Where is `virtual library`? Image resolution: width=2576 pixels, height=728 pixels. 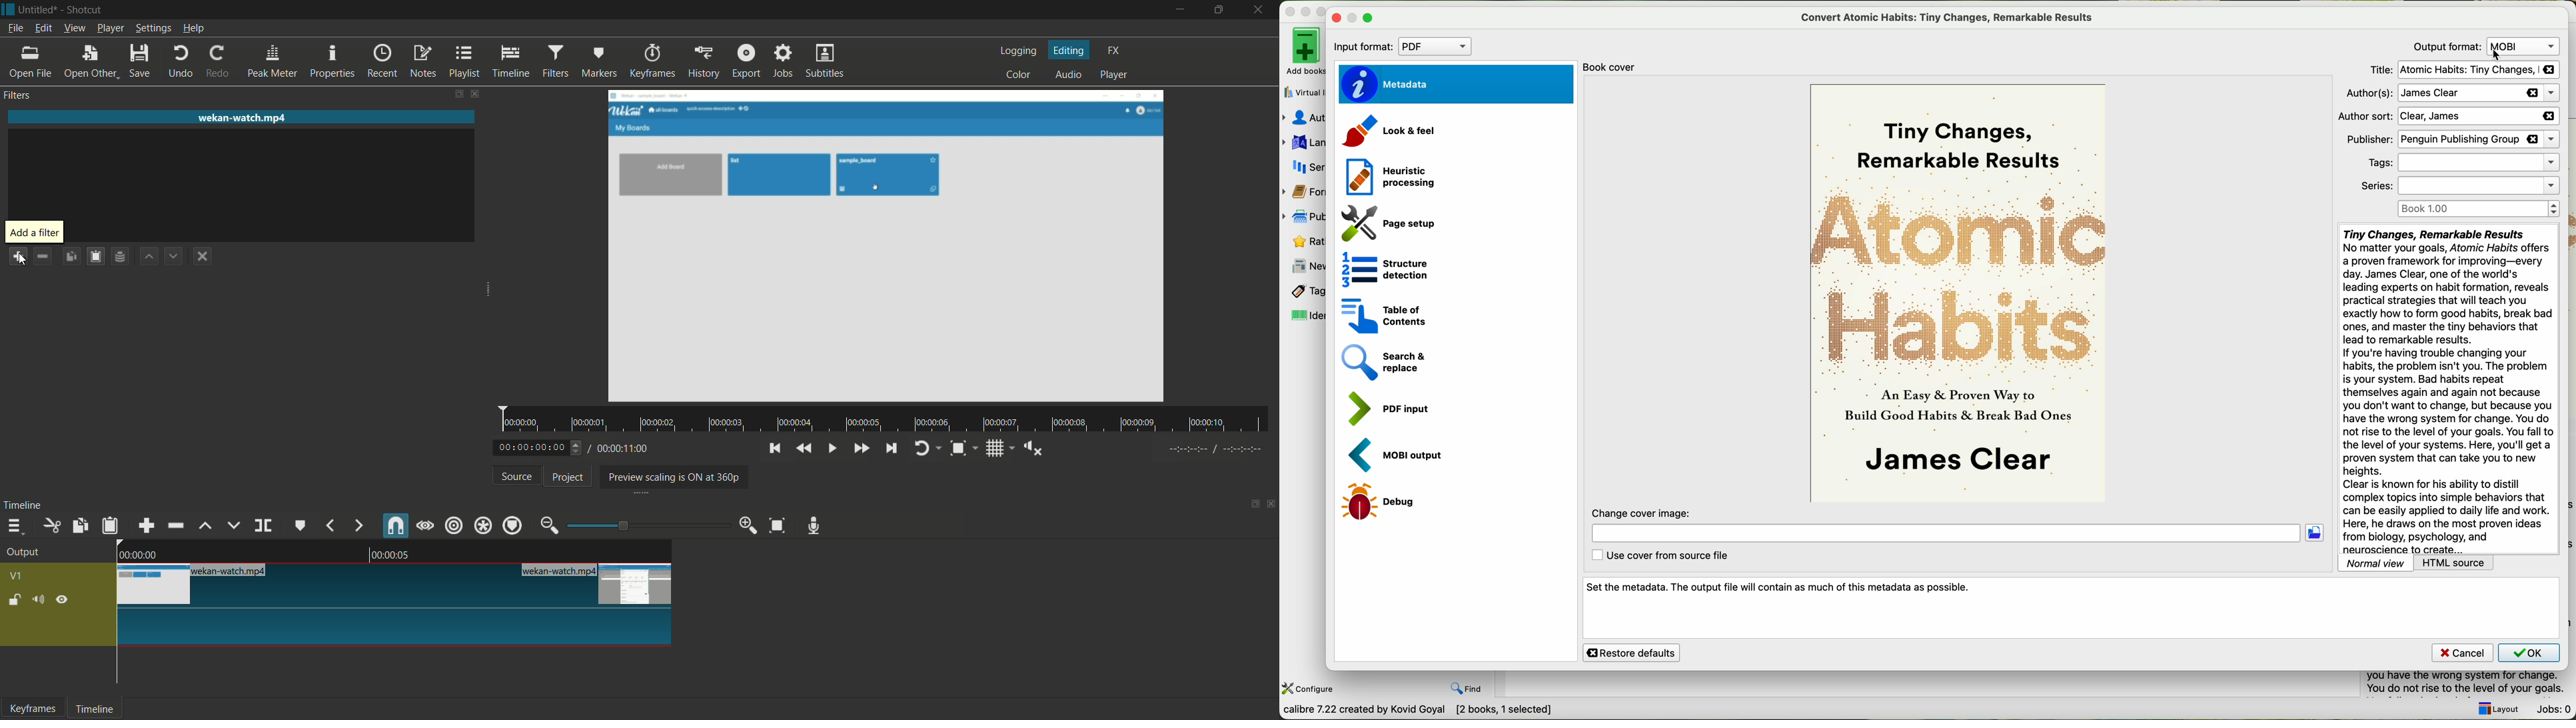
virtual library is located at coordinates (1302, 93).